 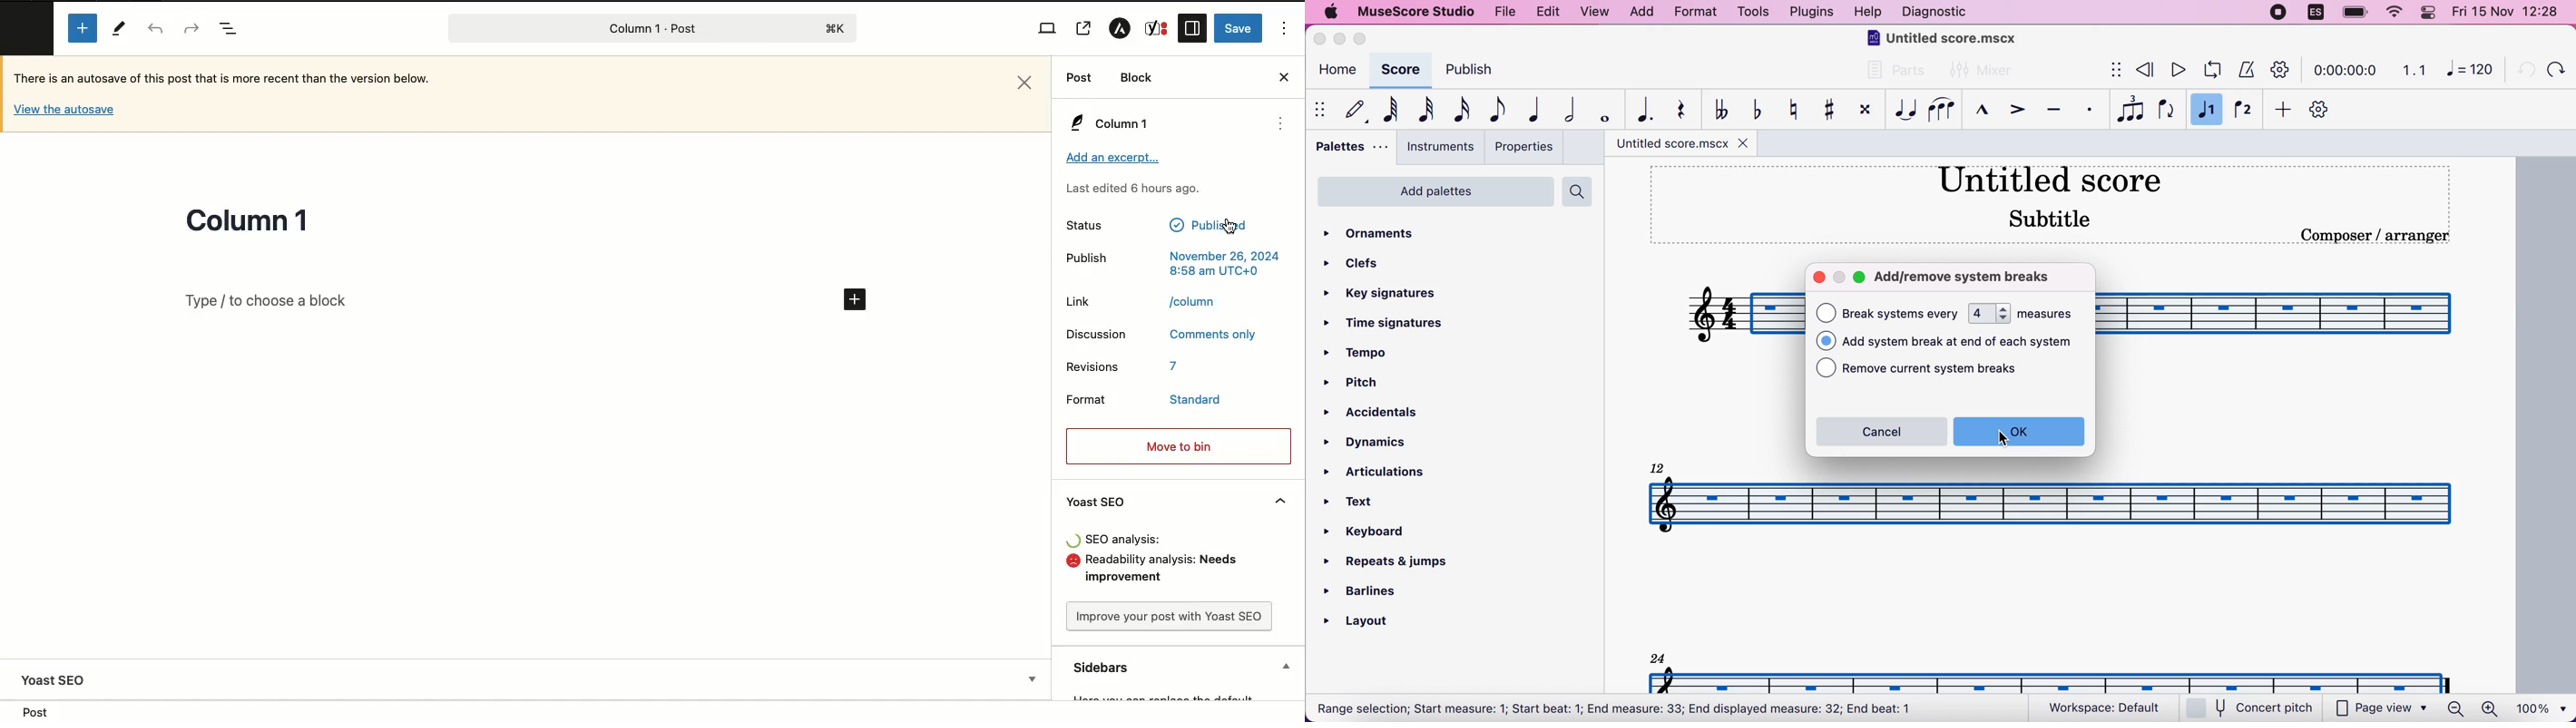 What do you see at coordinates (2046, 312) in the screenshot?
I see `break systems every 4 measures` at bounding box center [2046, 312].